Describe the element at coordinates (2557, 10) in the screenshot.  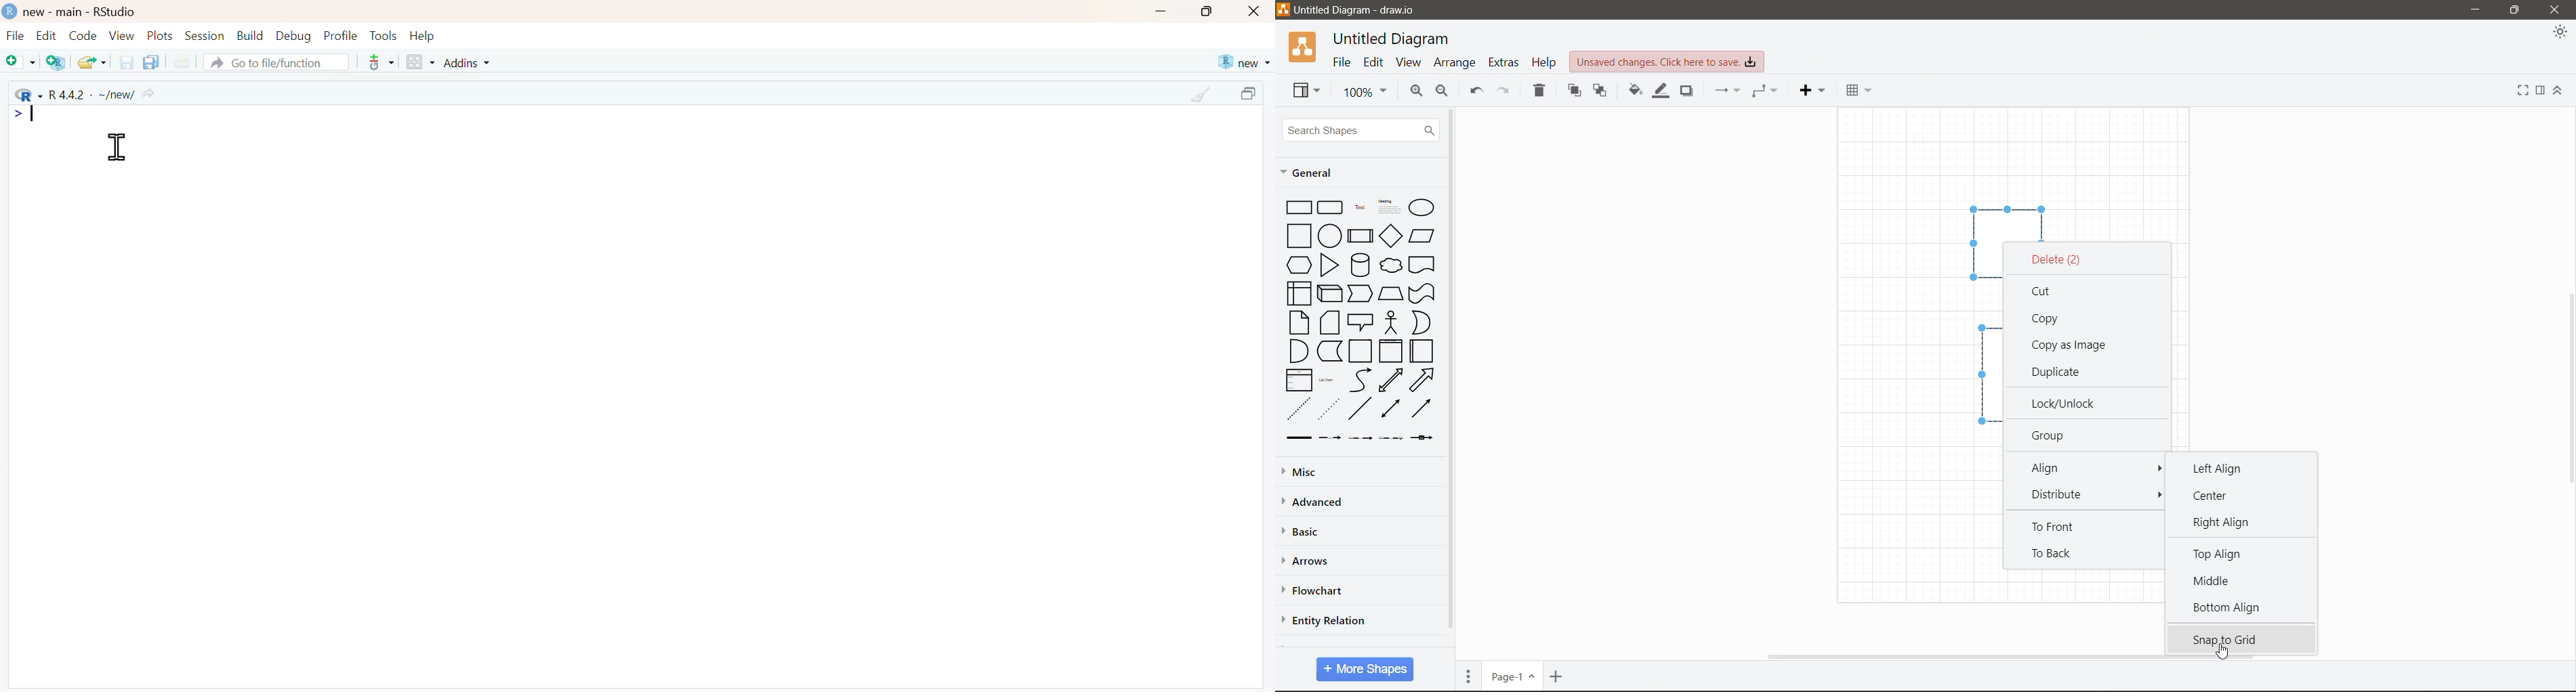
I see `Close` at that location.